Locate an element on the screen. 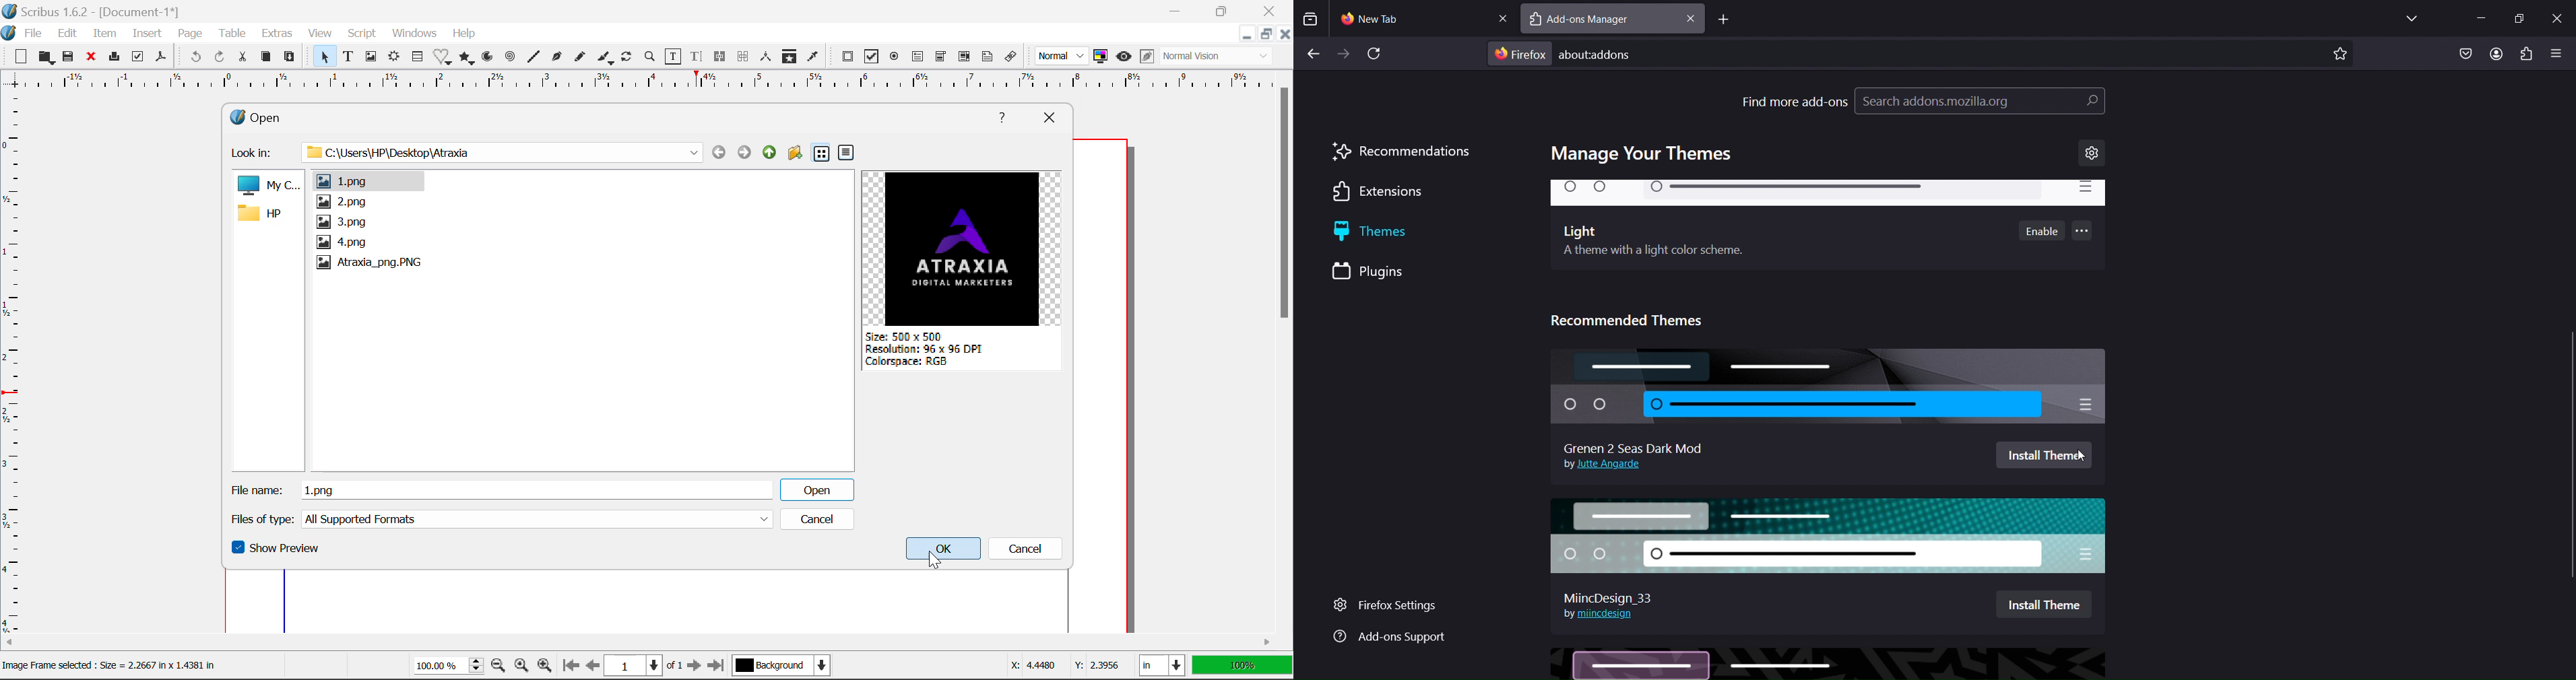  Image Frame selected : Size = 2.2667 in x 1.4381 in is located at coordinates (115, 667).